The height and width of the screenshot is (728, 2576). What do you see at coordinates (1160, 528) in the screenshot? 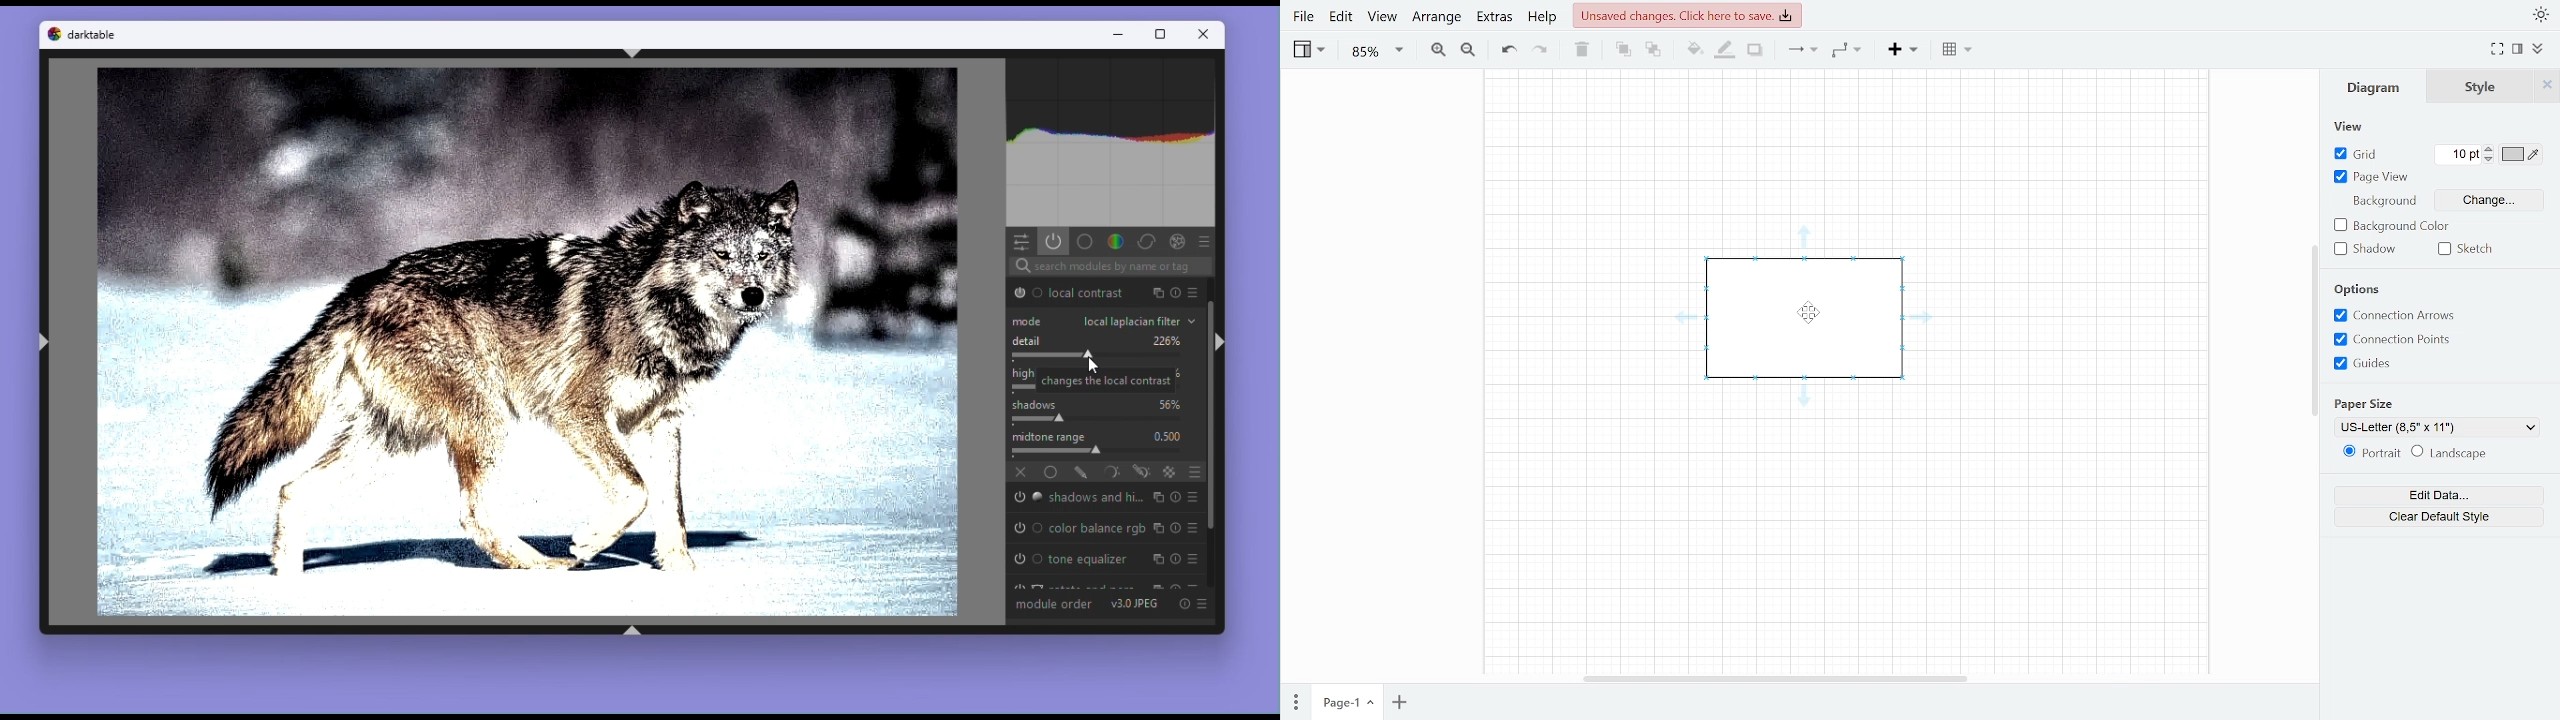
I see `Multiple instance` at bounding box center [1160, 528].